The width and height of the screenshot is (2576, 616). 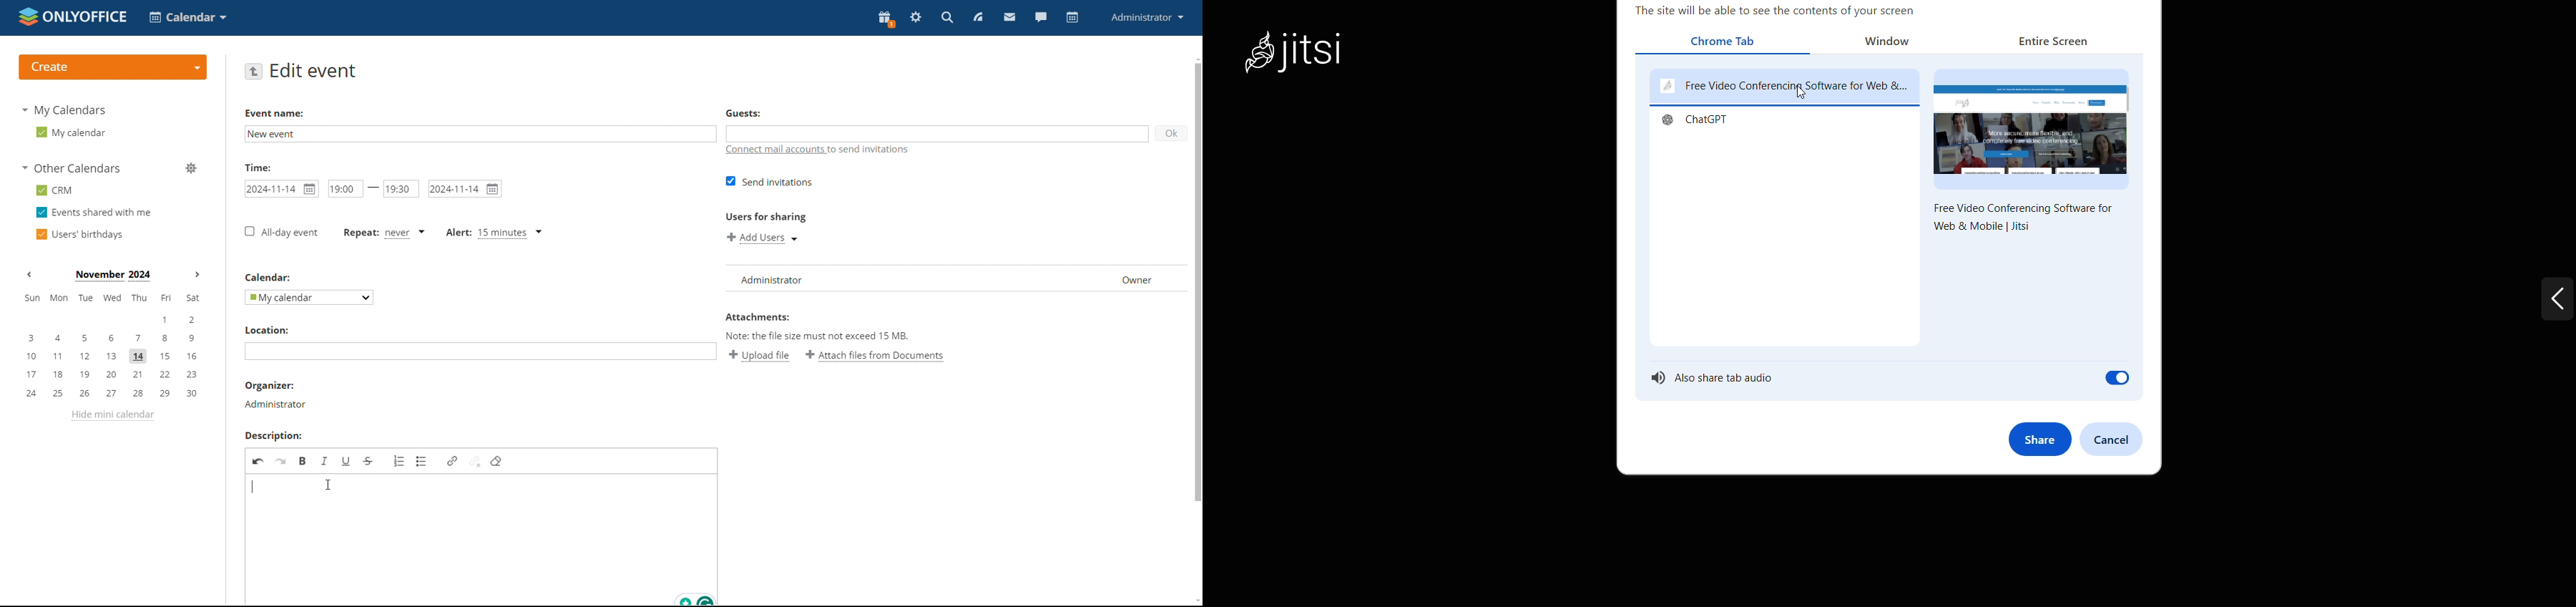 I want to click on start time, so click(x=345, y=189).